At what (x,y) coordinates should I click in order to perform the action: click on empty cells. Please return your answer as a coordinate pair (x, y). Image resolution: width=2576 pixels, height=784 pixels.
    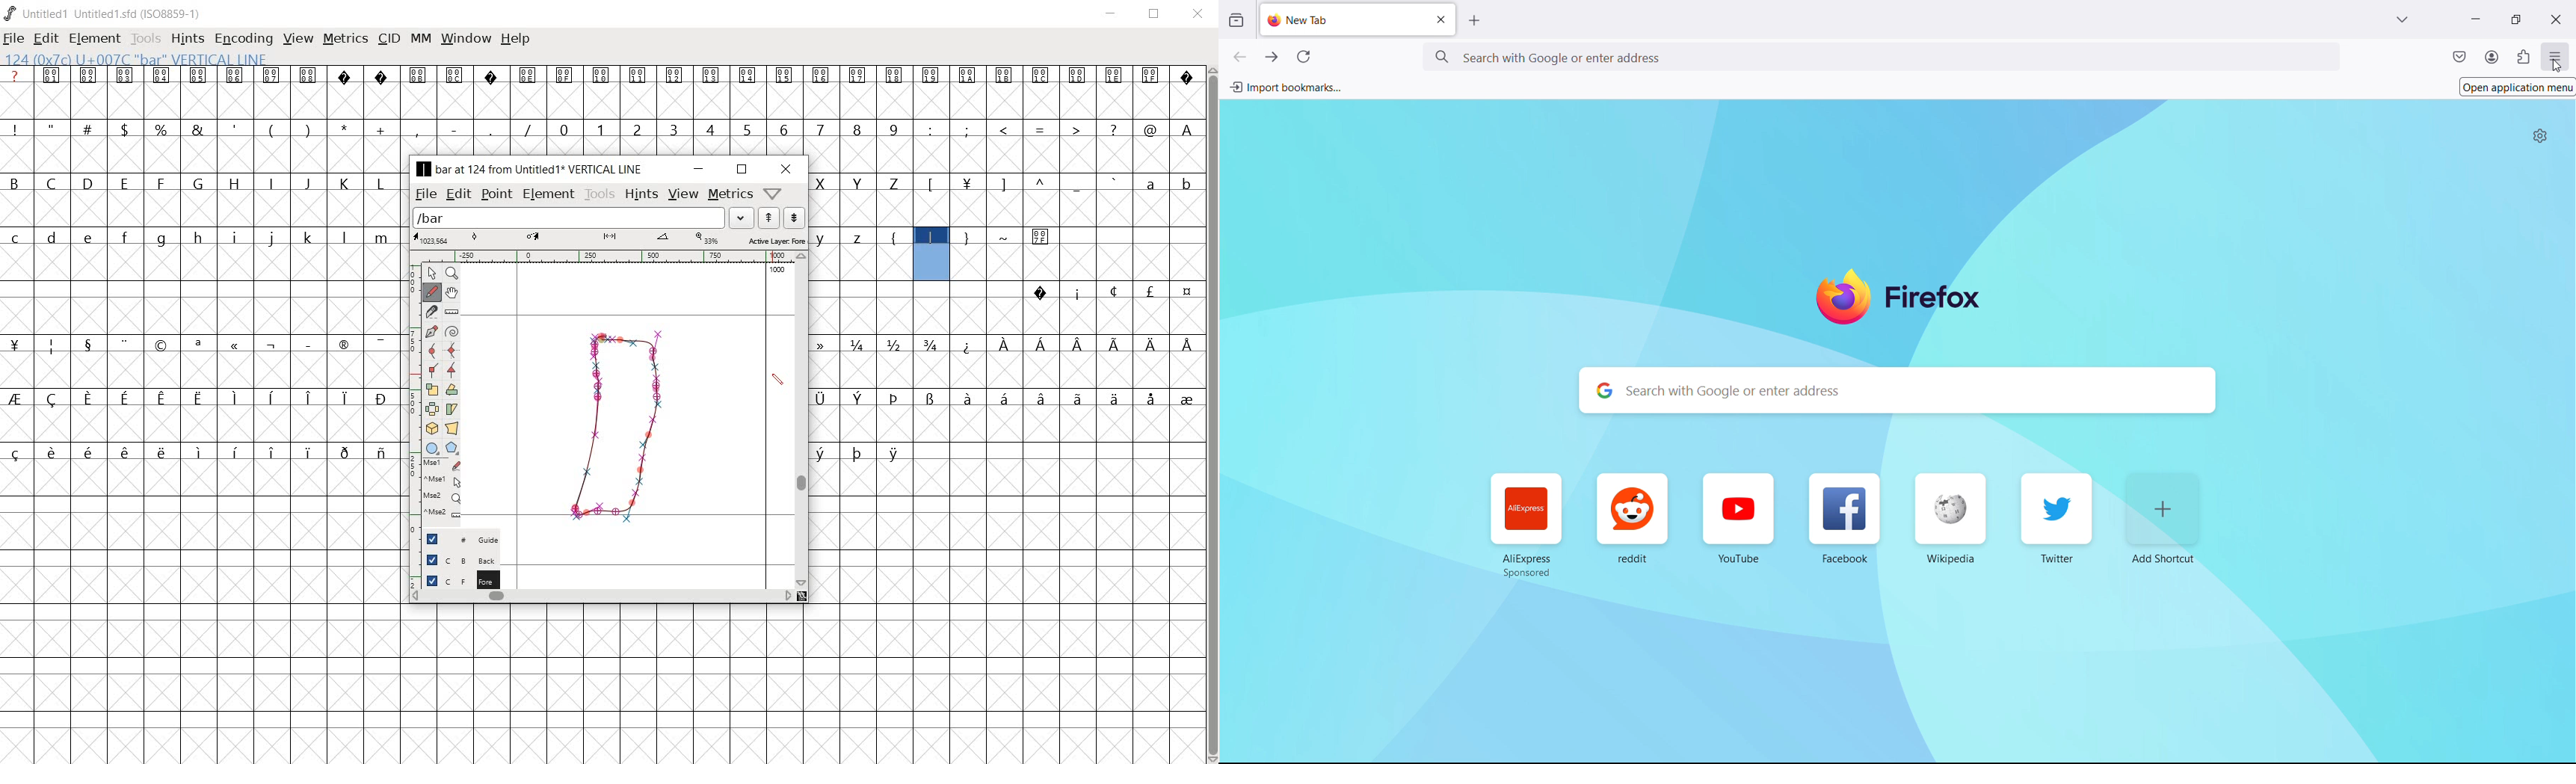
    Looking at the image, I should click on (1007, 531).